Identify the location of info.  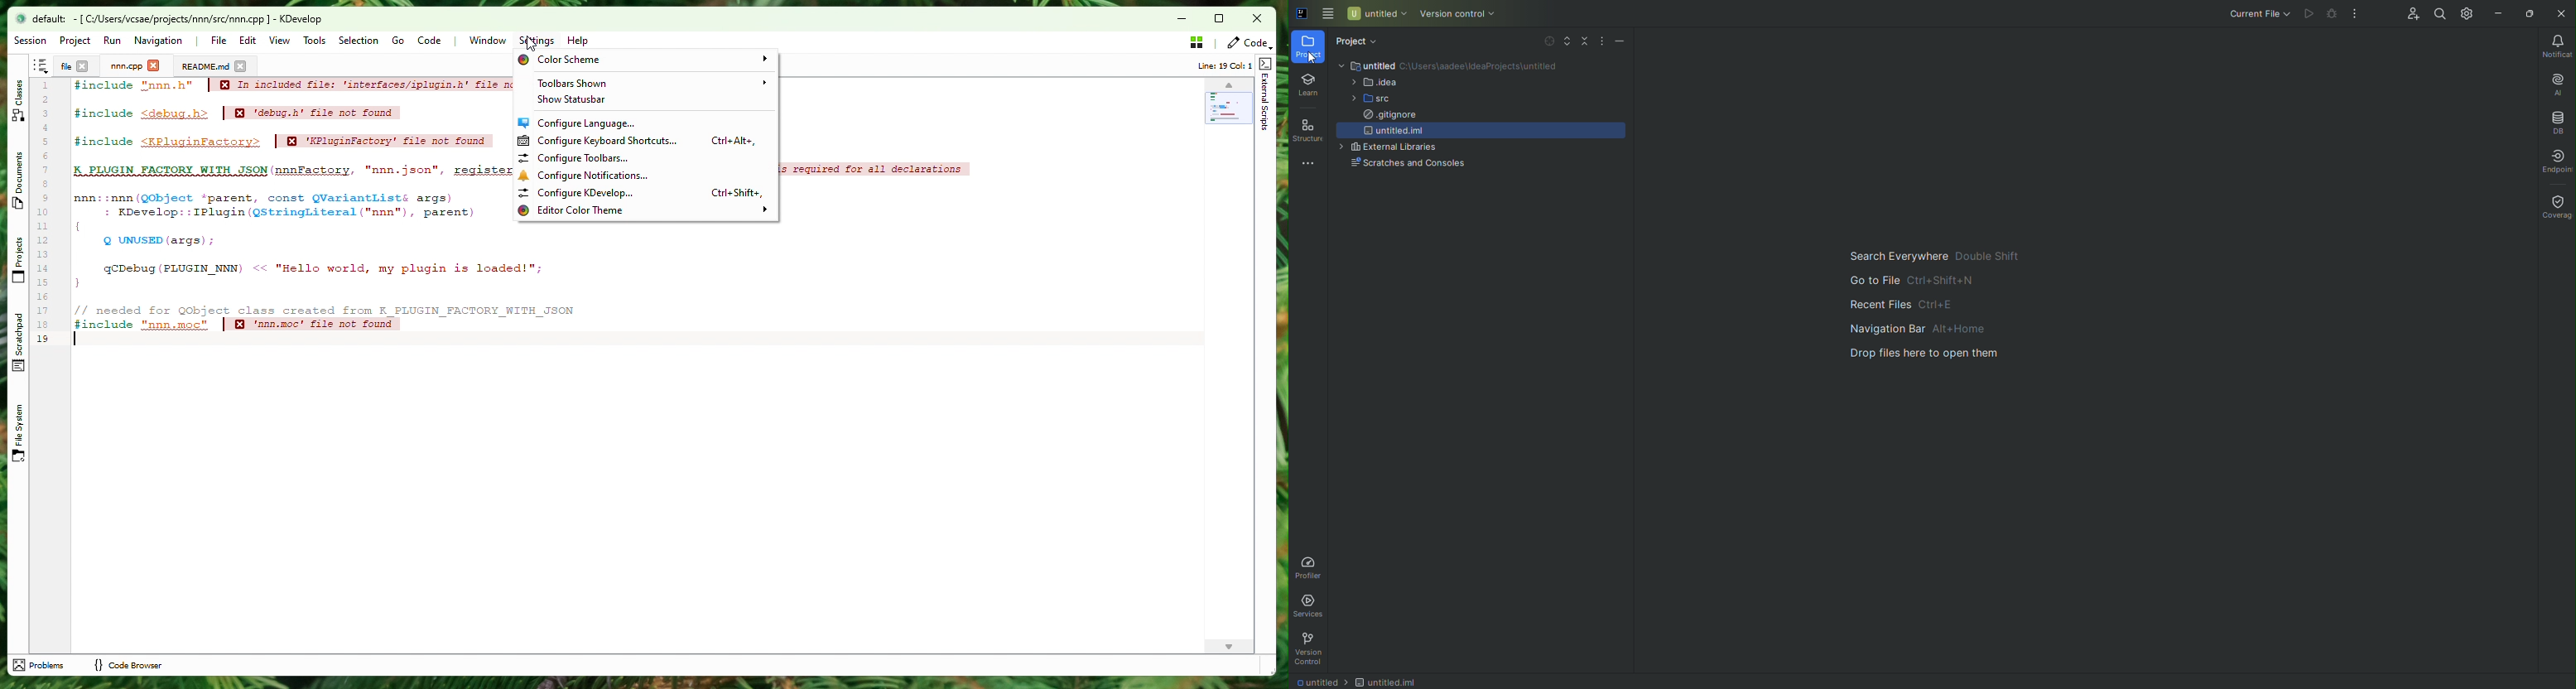
(1222, 66).